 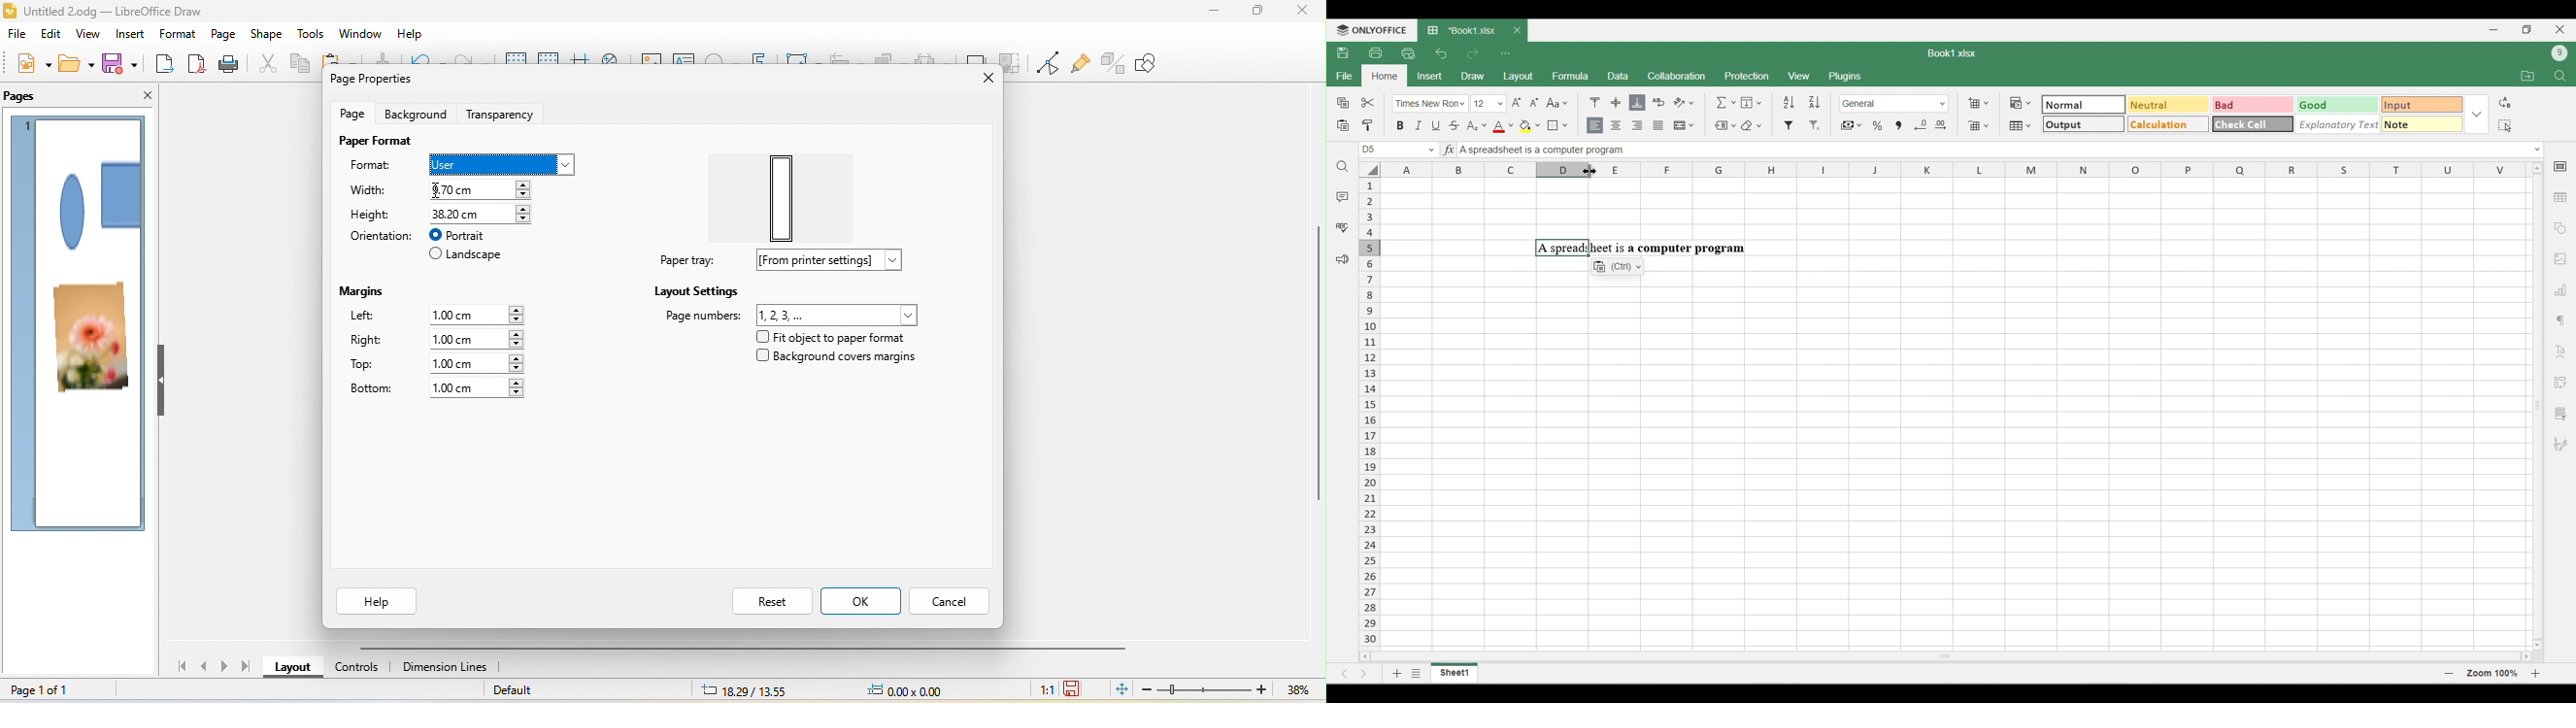 What do you see at coordinates (1940, 125) in the screenshot?
I see `Increase decimal` at bounding box center [1940, 125].